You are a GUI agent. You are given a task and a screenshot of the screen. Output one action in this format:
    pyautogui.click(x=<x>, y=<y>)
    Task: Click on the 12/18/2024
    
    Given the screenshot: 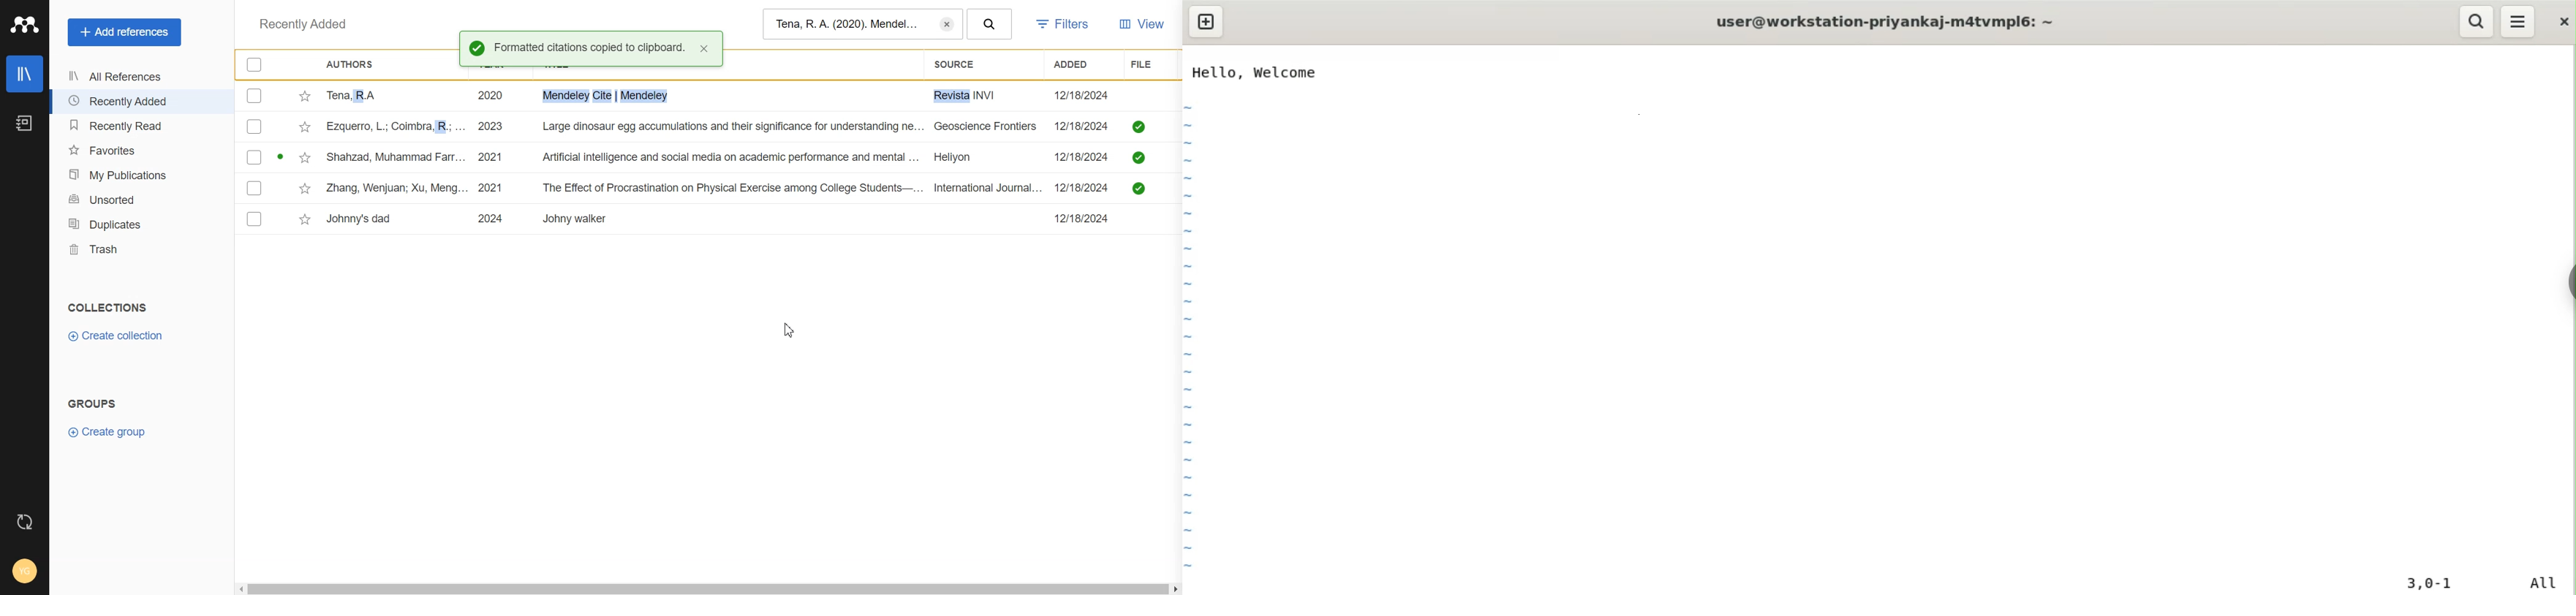 What is the action you would take?
    pyautogui.click(x=1083, y=95)
    